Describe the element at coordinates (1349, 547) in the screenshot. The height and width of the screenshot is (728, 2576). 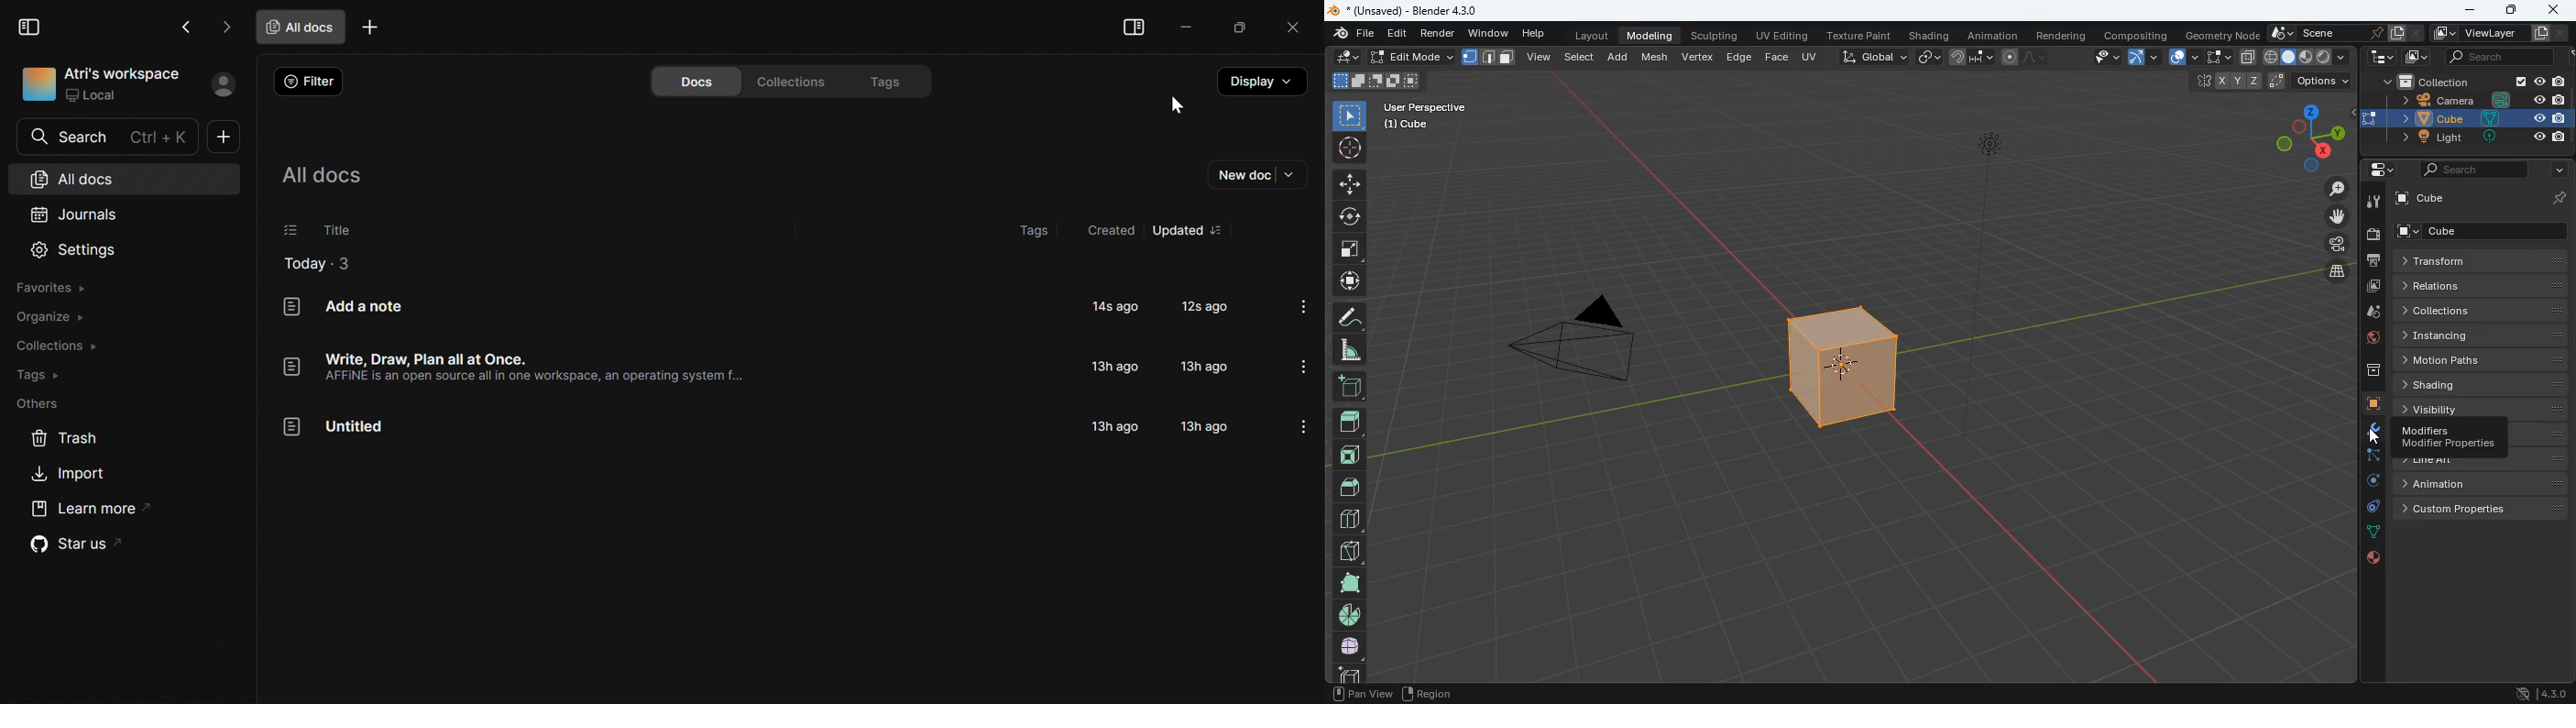
I see `diagonal` at that location.